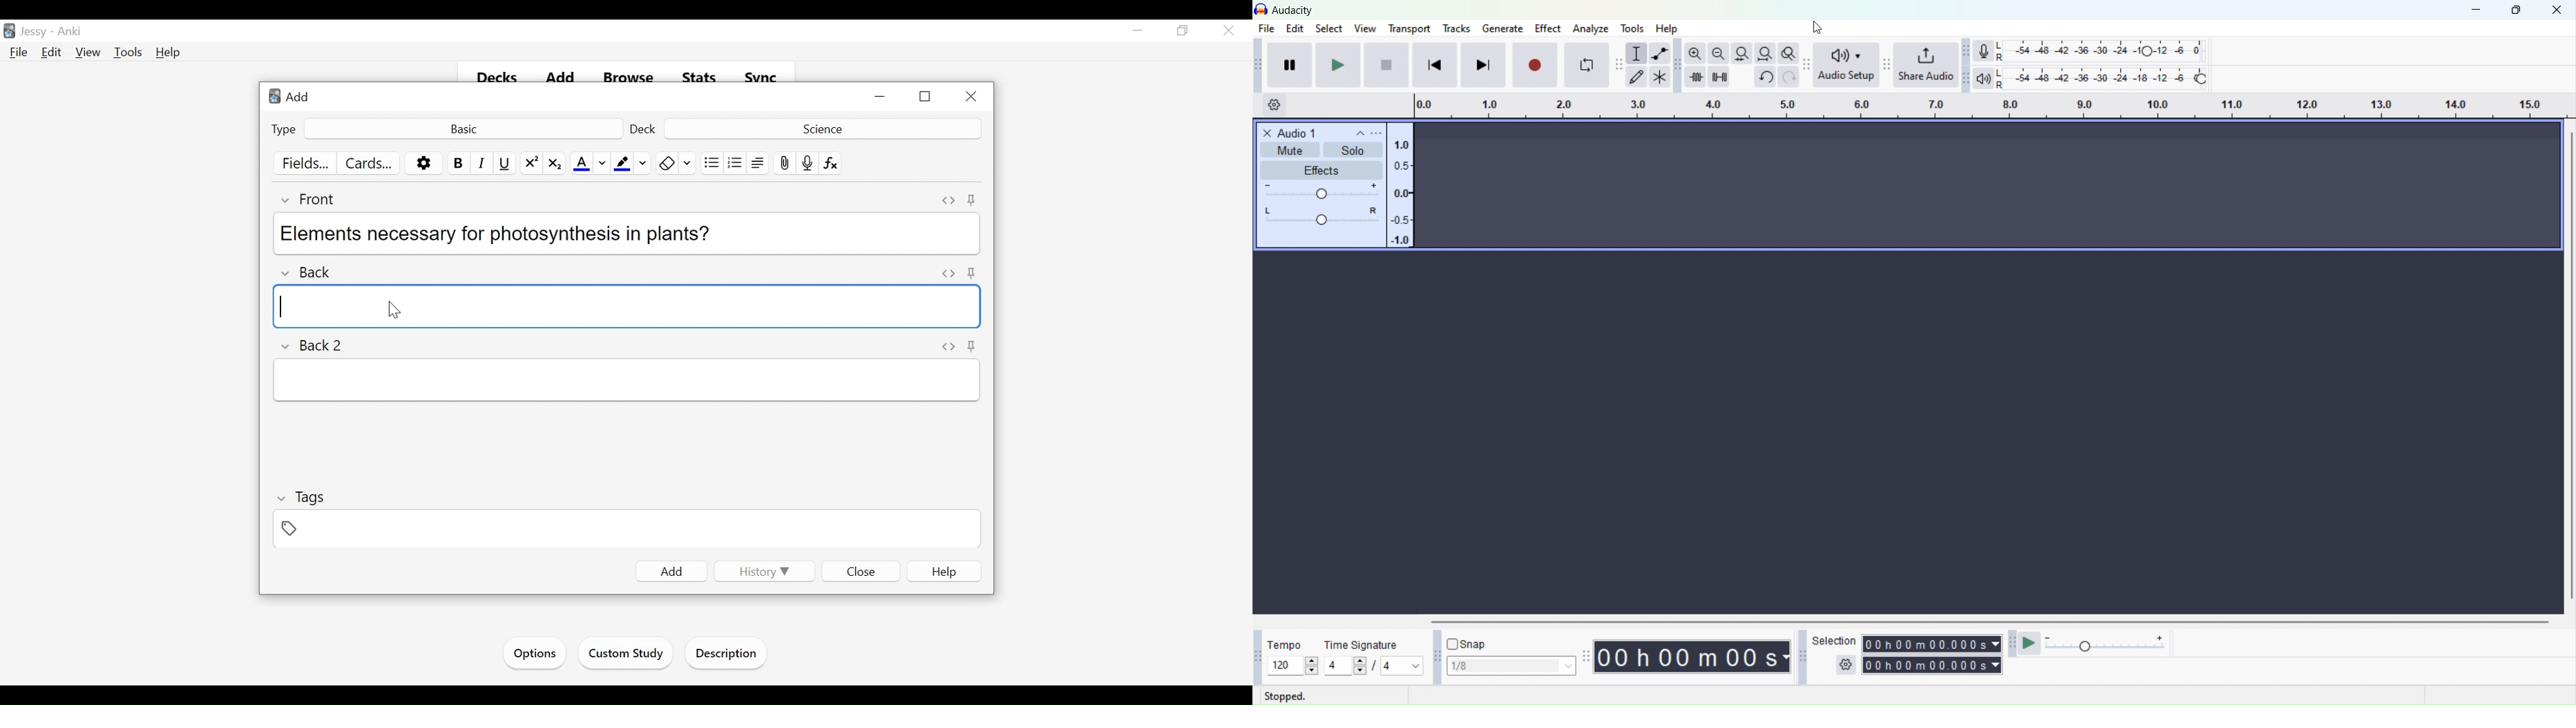 Image resolution: width=2576 pixels, height=728 pixels. What do you see at coordinates (1281, 666) in the screenshot?
I see `edit/current tempo` at bounding box center [1281, 666].